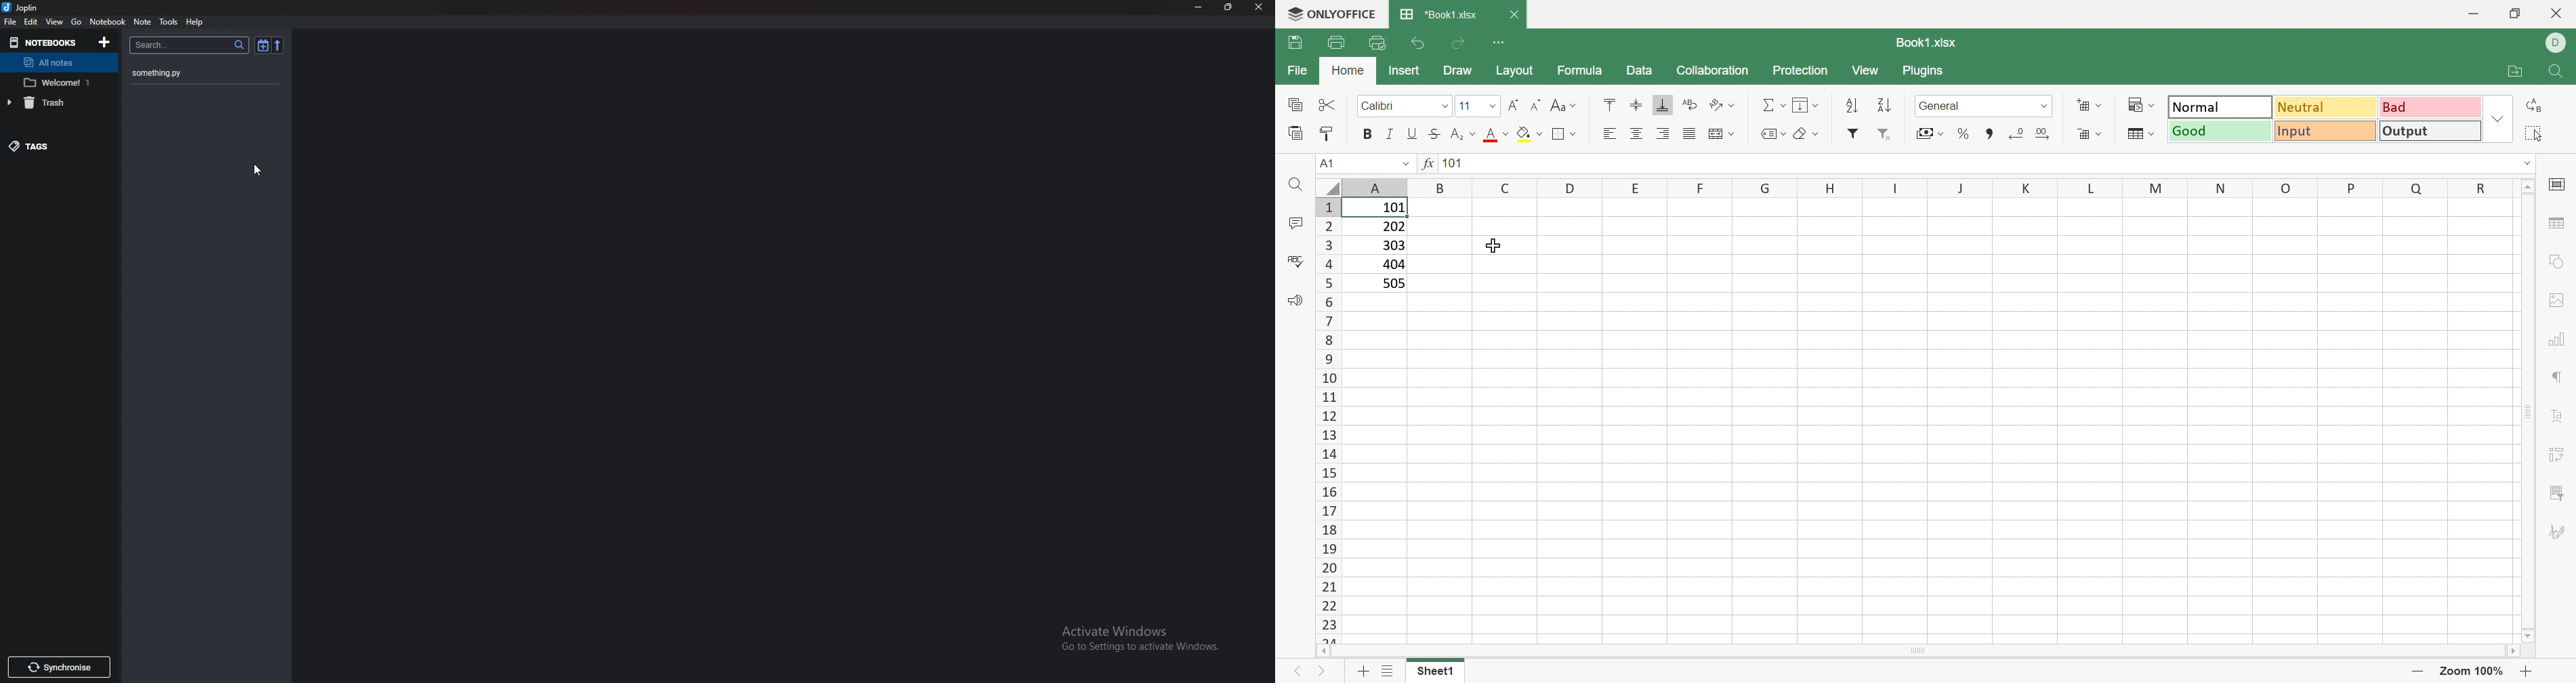 The image size is (2576, 700). I want to click on cursor, so click(259, 172).